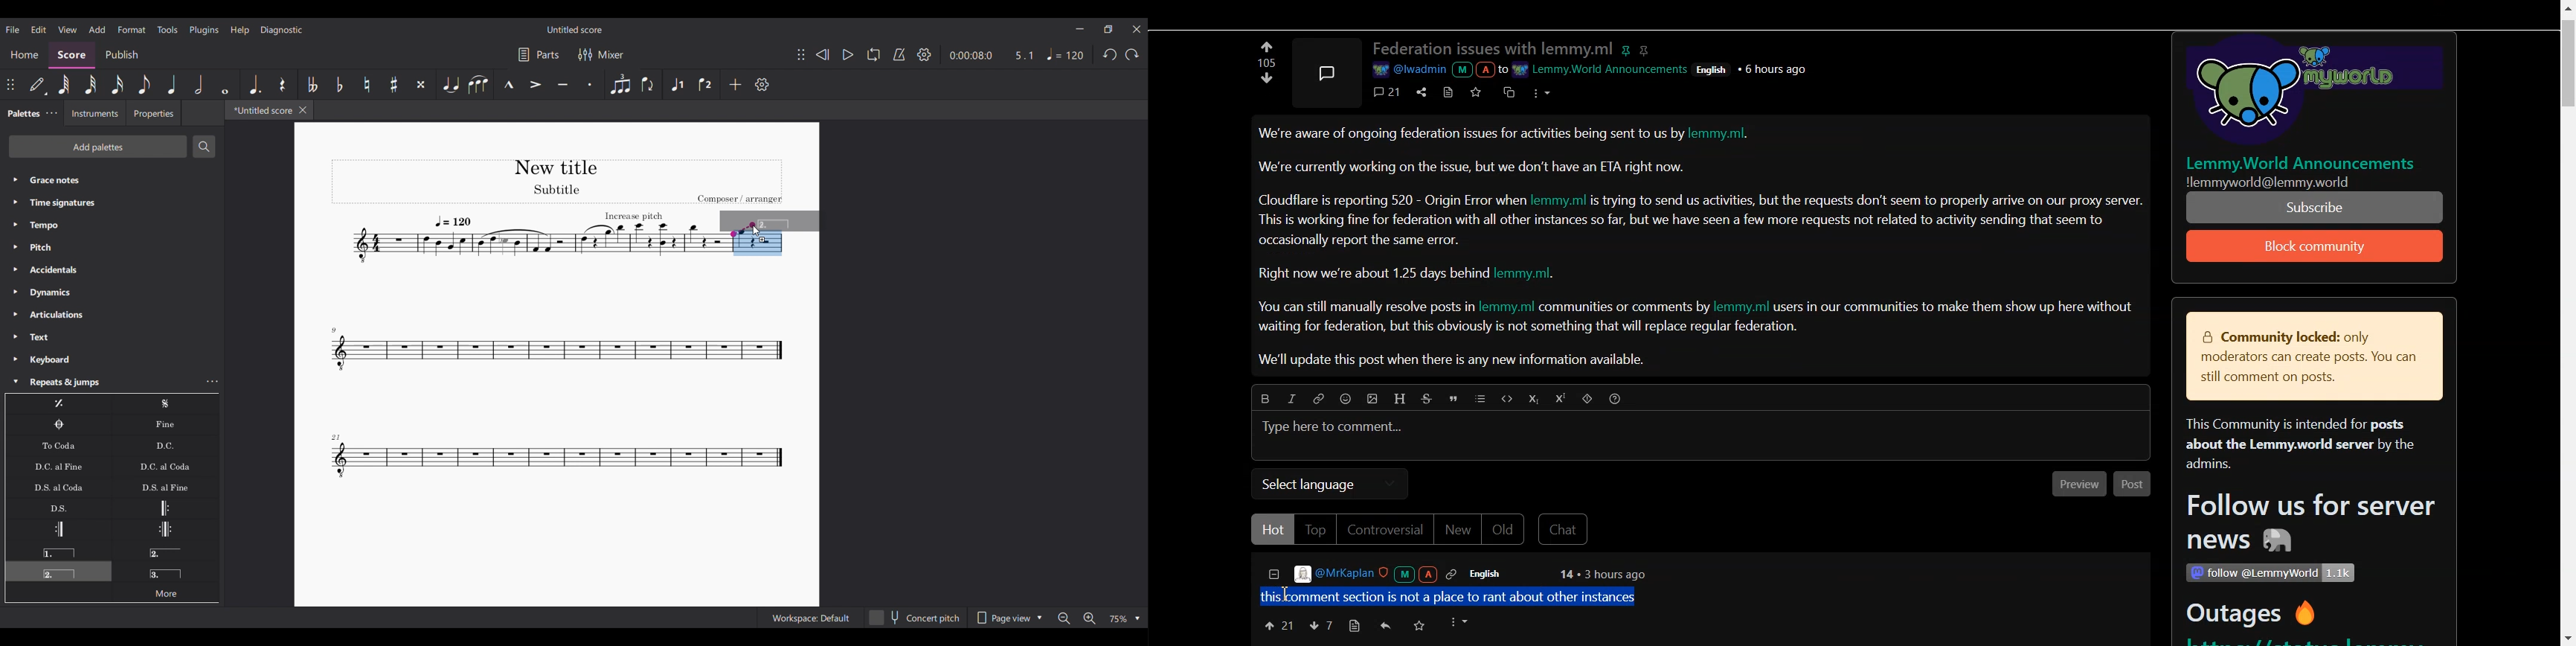 Image resolution: width=2576 pixels, height=672 pixels. I want to click on view source, so click(1448, 92).